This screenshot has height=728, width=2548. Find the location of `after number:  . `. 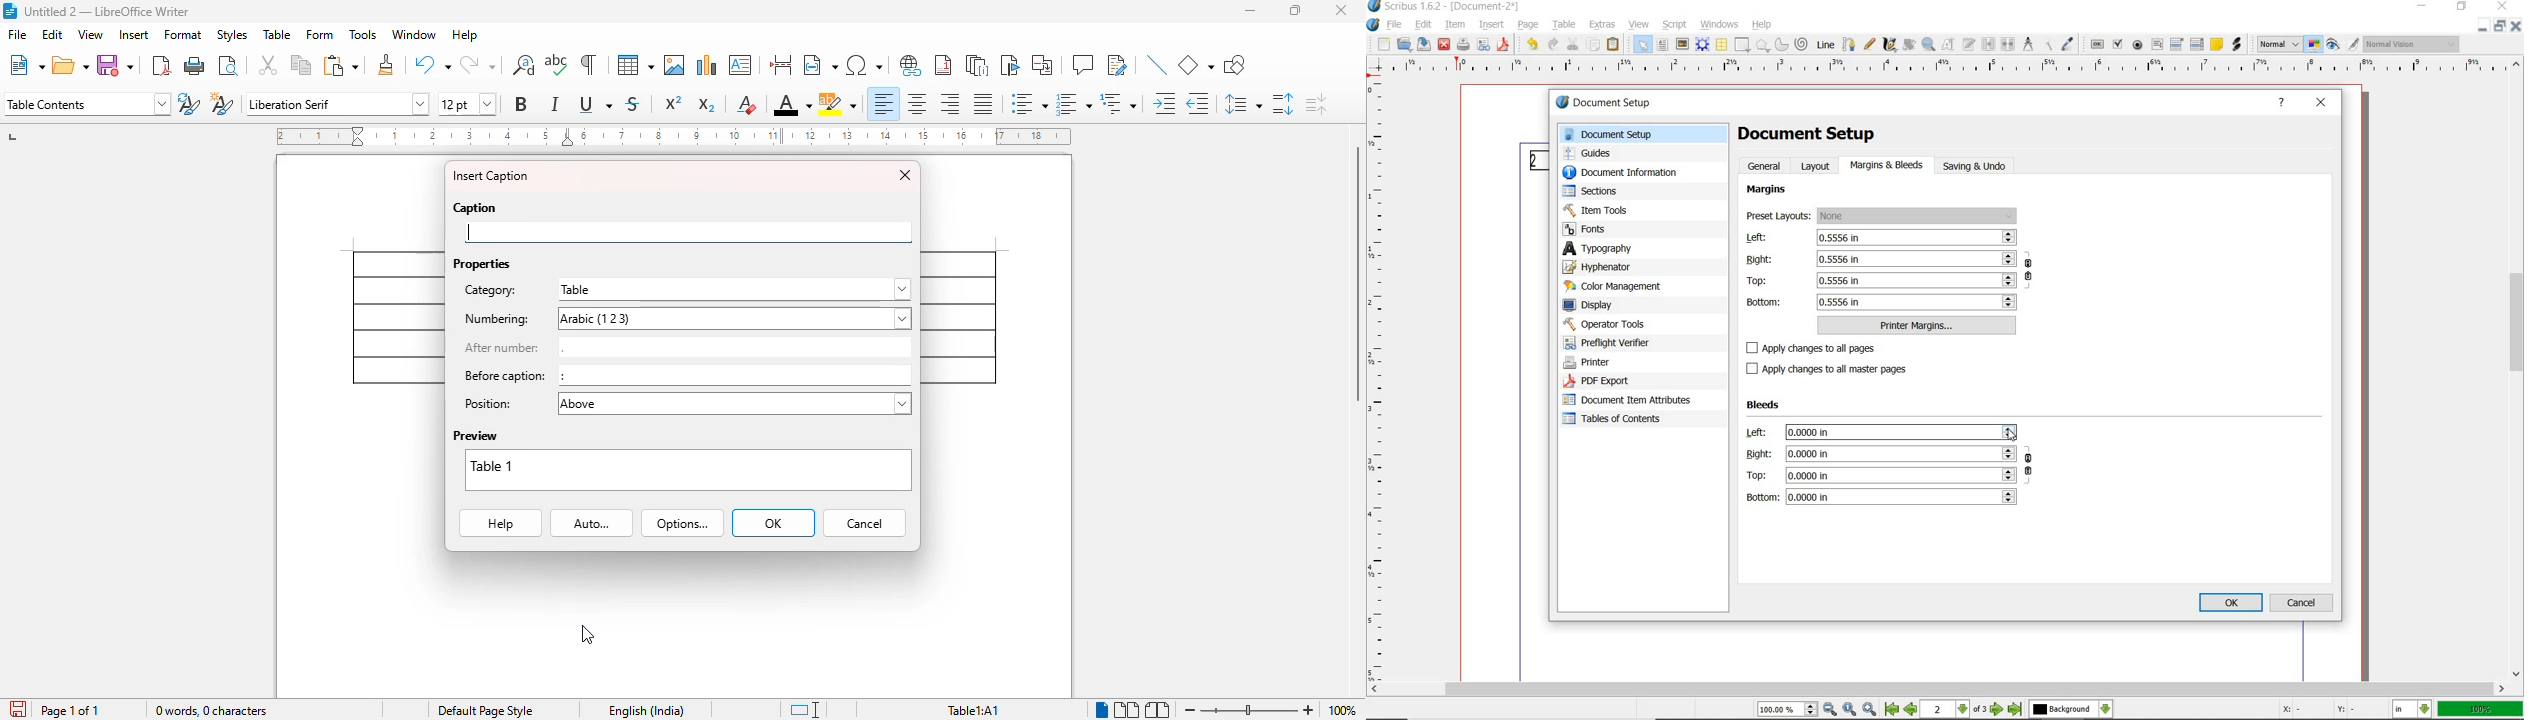

after number:  .  is located at coordinates (686, 346).